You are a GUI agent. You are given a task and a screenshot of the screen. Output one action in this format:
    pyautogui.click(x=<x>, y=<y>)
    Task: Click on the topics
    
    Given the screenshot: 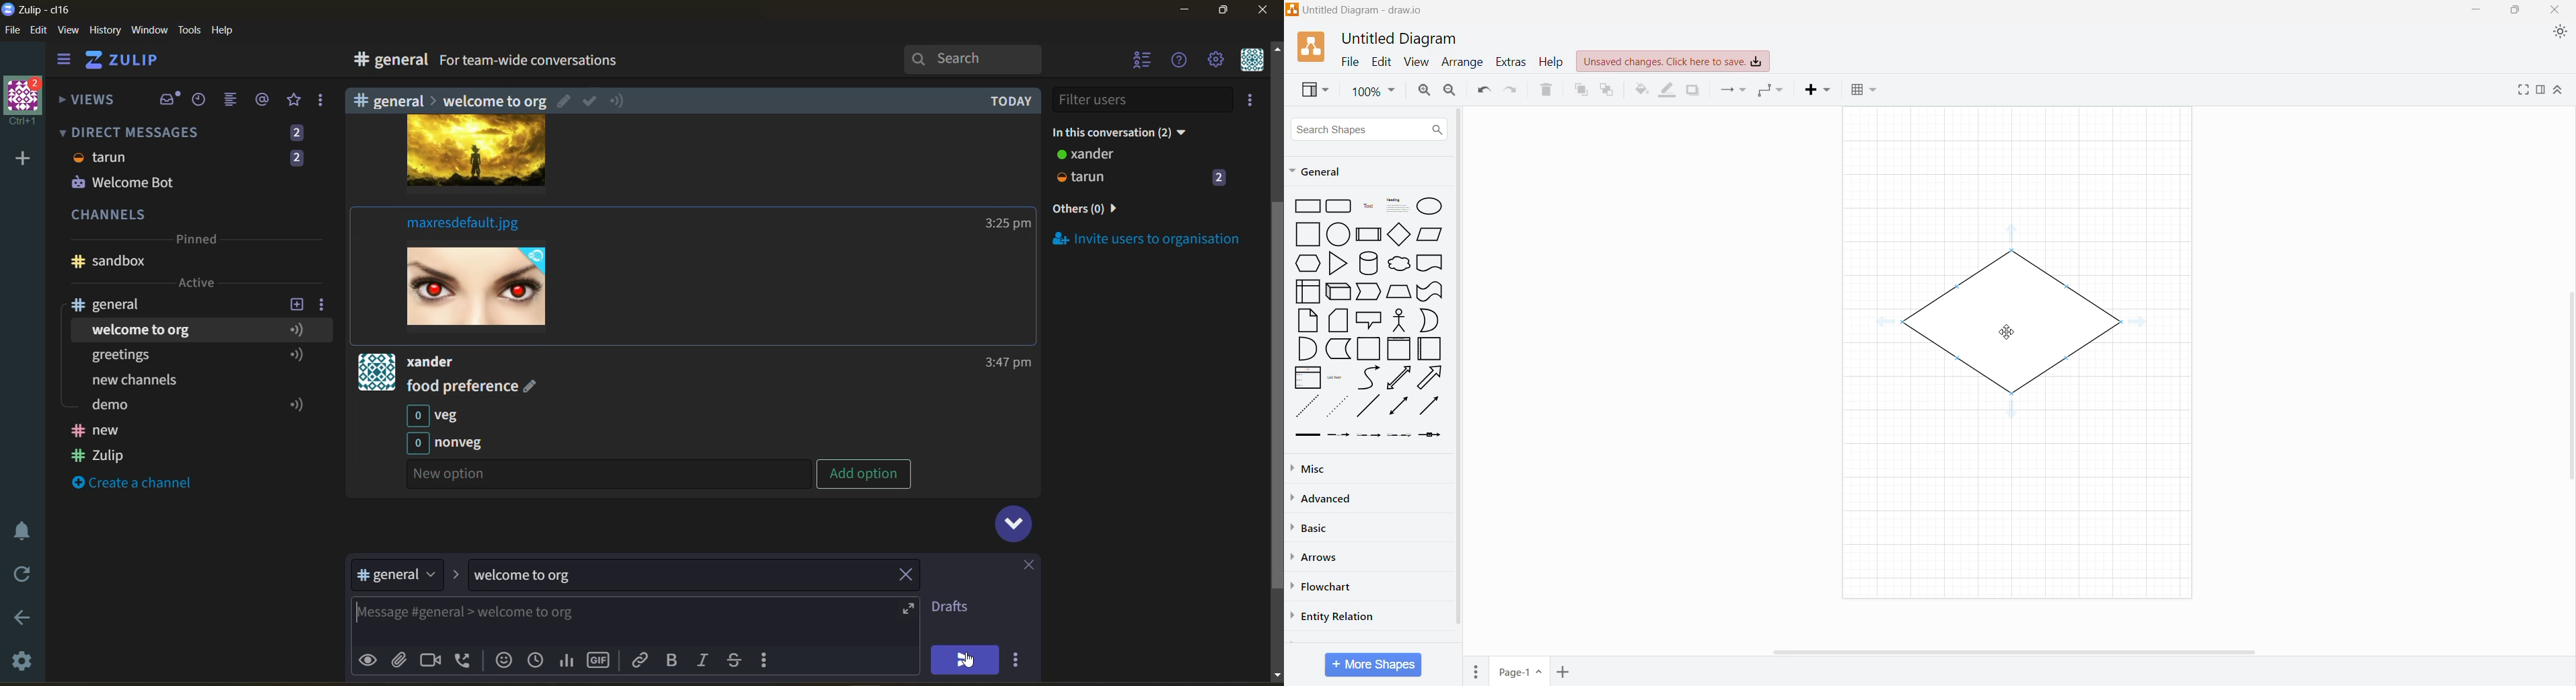 What is the action you would take?
    pyautogui.click(x=193, y=370)
    